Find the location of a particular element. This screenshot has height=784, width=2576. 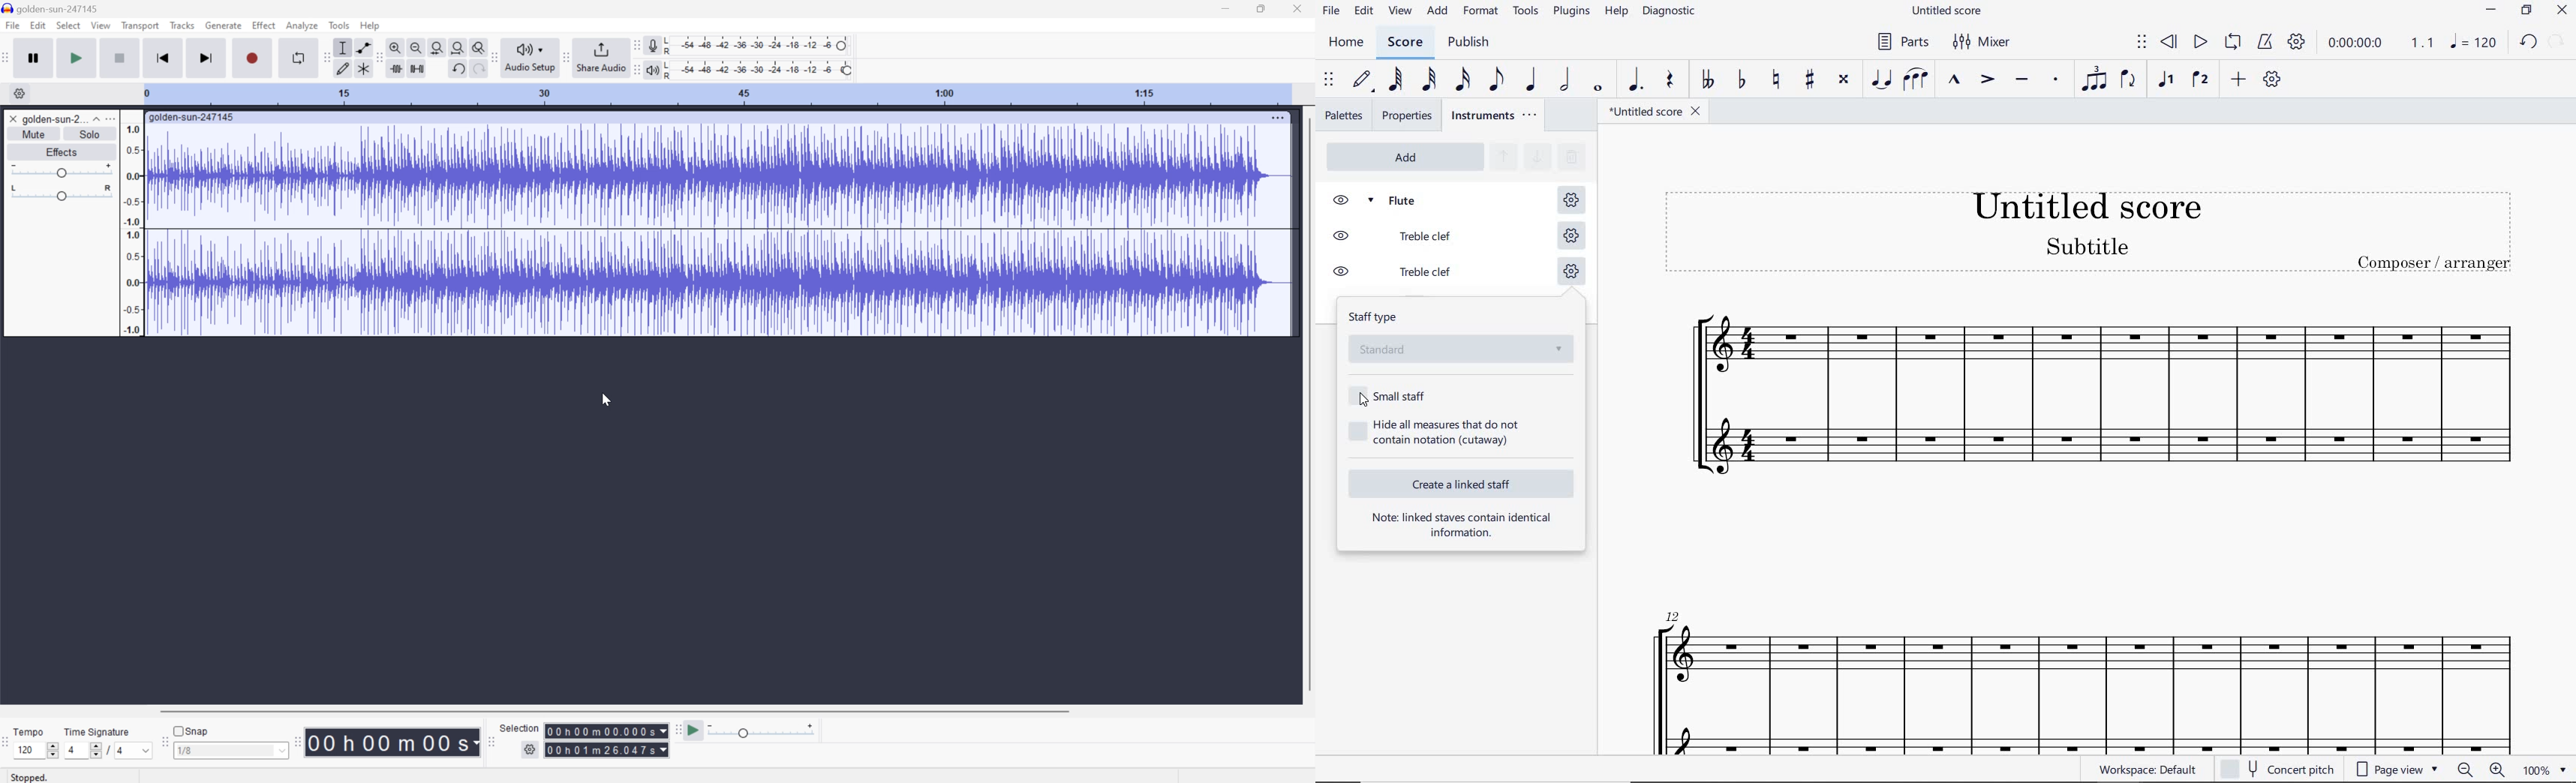

SMALL STAFF is located at coordinates (1387, 395).